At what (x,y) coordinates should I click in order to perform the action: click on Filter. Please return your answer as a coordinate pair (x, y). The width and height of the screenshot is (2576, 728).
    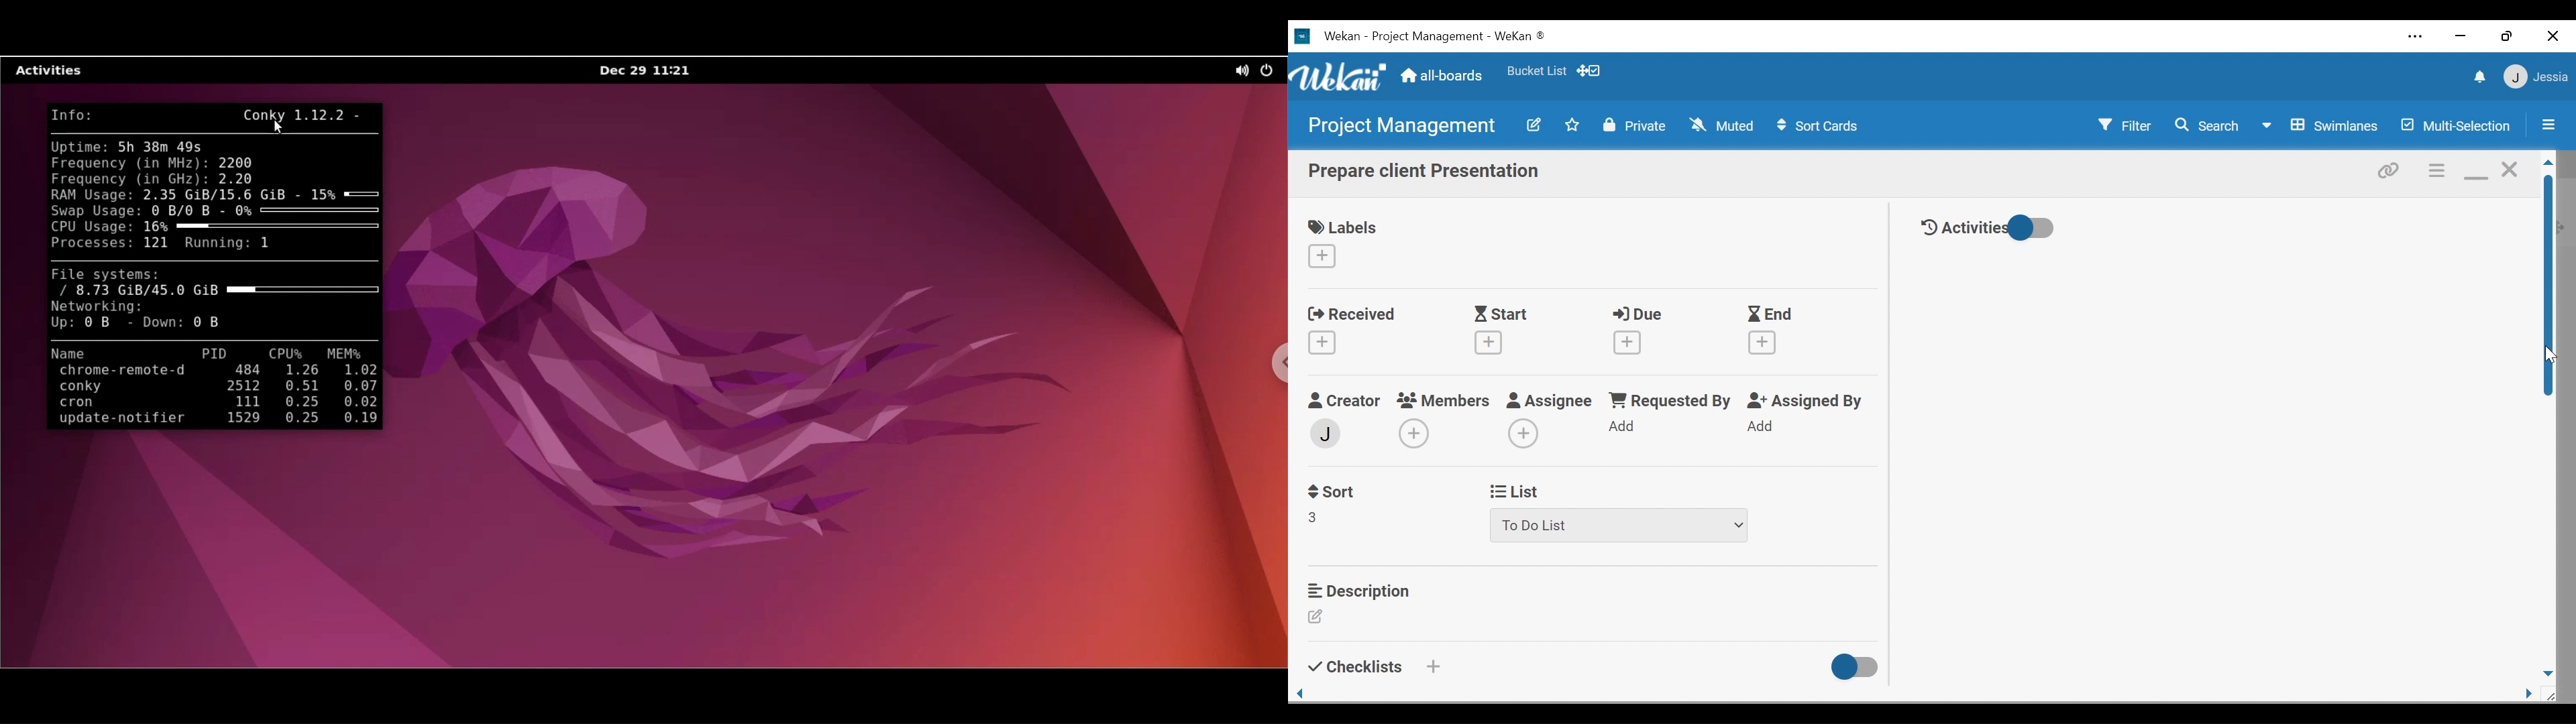
    Looking at the image, I should click on (2125, 124).